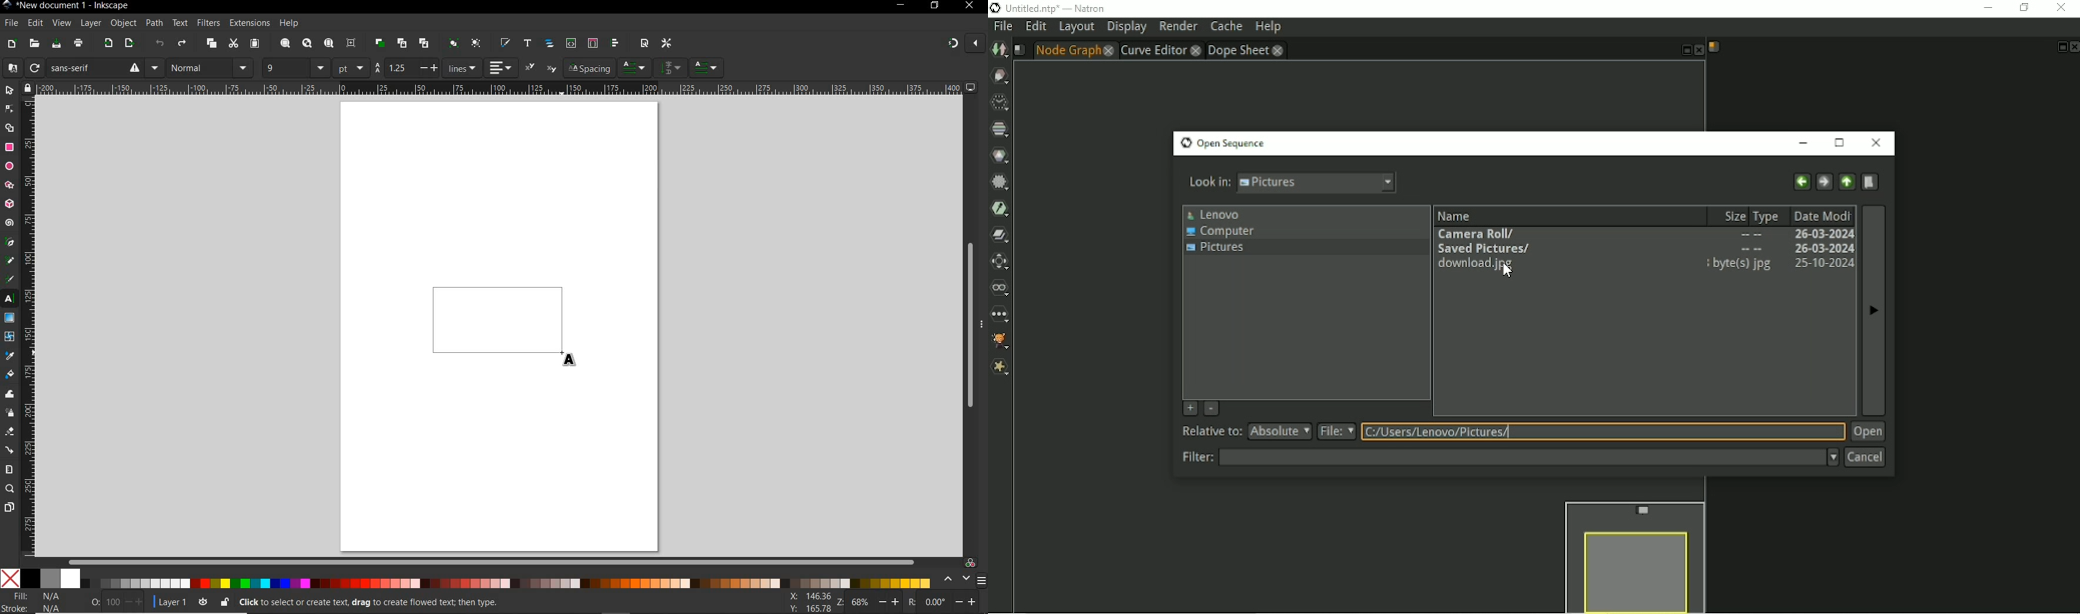  Describe the element at coordinates (9, 299) in the screenshot. I see `text tool` at that location.